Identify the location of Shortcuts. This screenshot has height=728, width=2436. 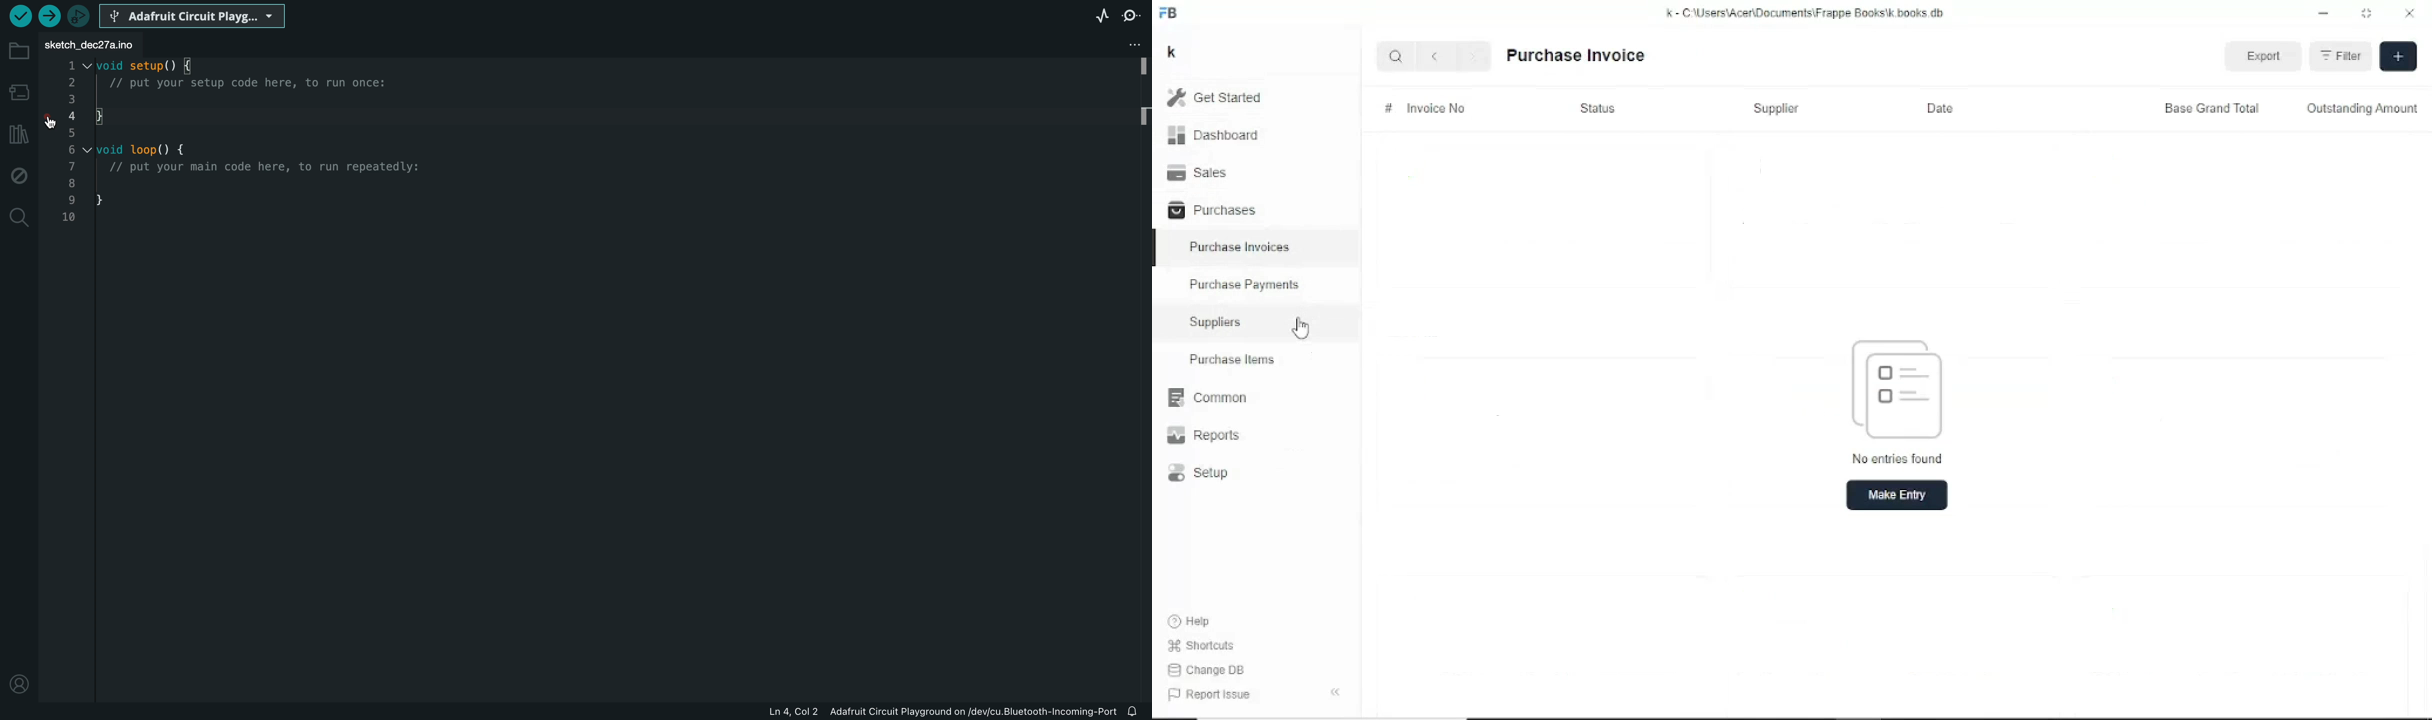
(1200, 646).